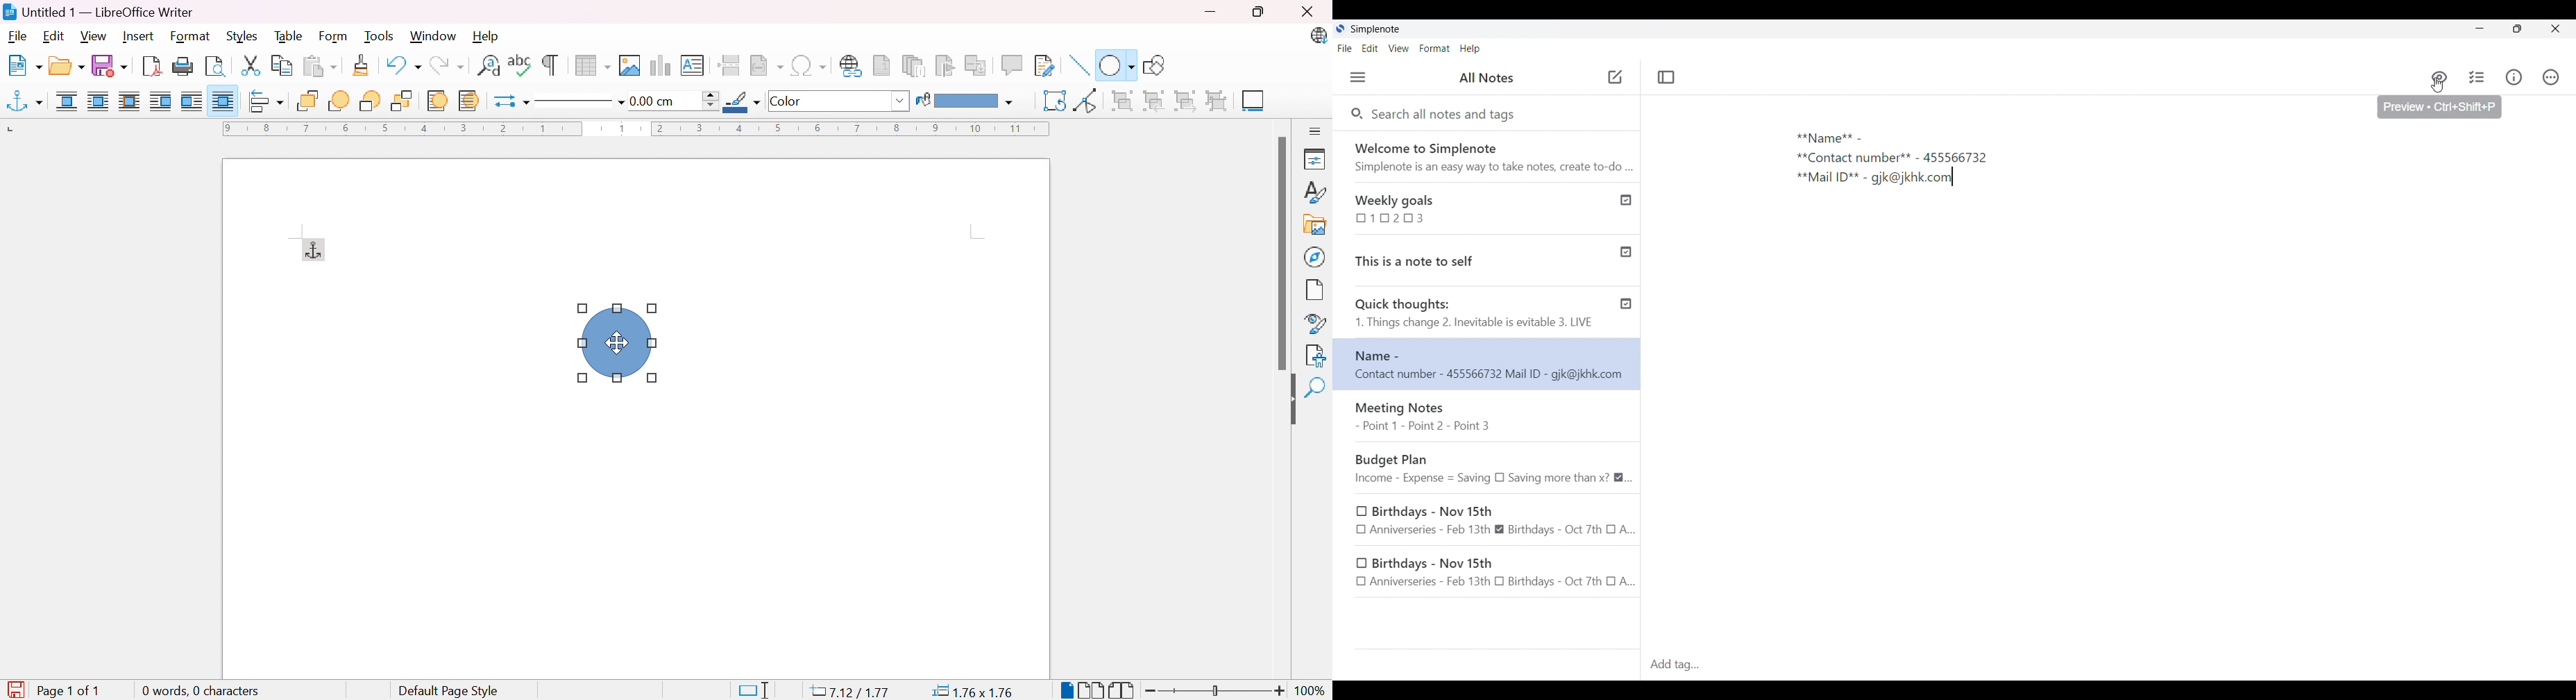 This screenshot has height=700, width=2576. I want to click on Insert hyperlink, so click(851, 65).